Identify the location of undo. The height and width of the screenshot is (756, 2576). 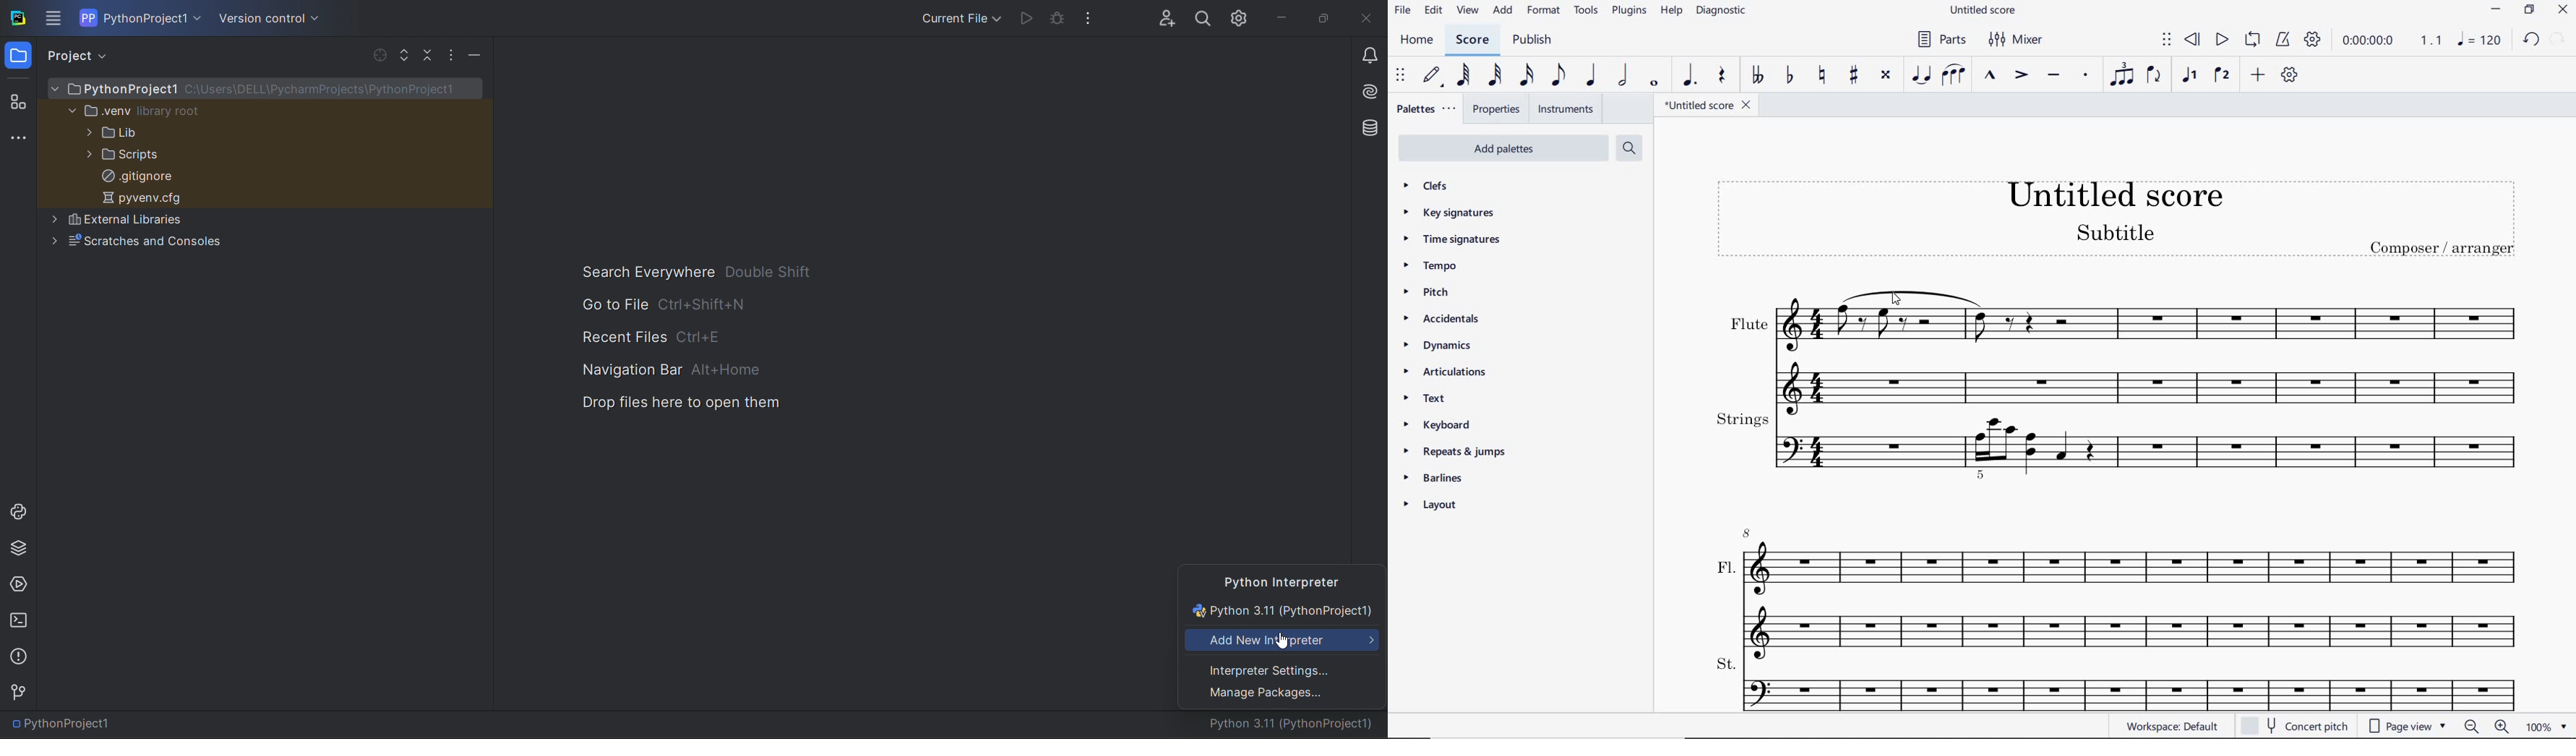
(2531, 42).